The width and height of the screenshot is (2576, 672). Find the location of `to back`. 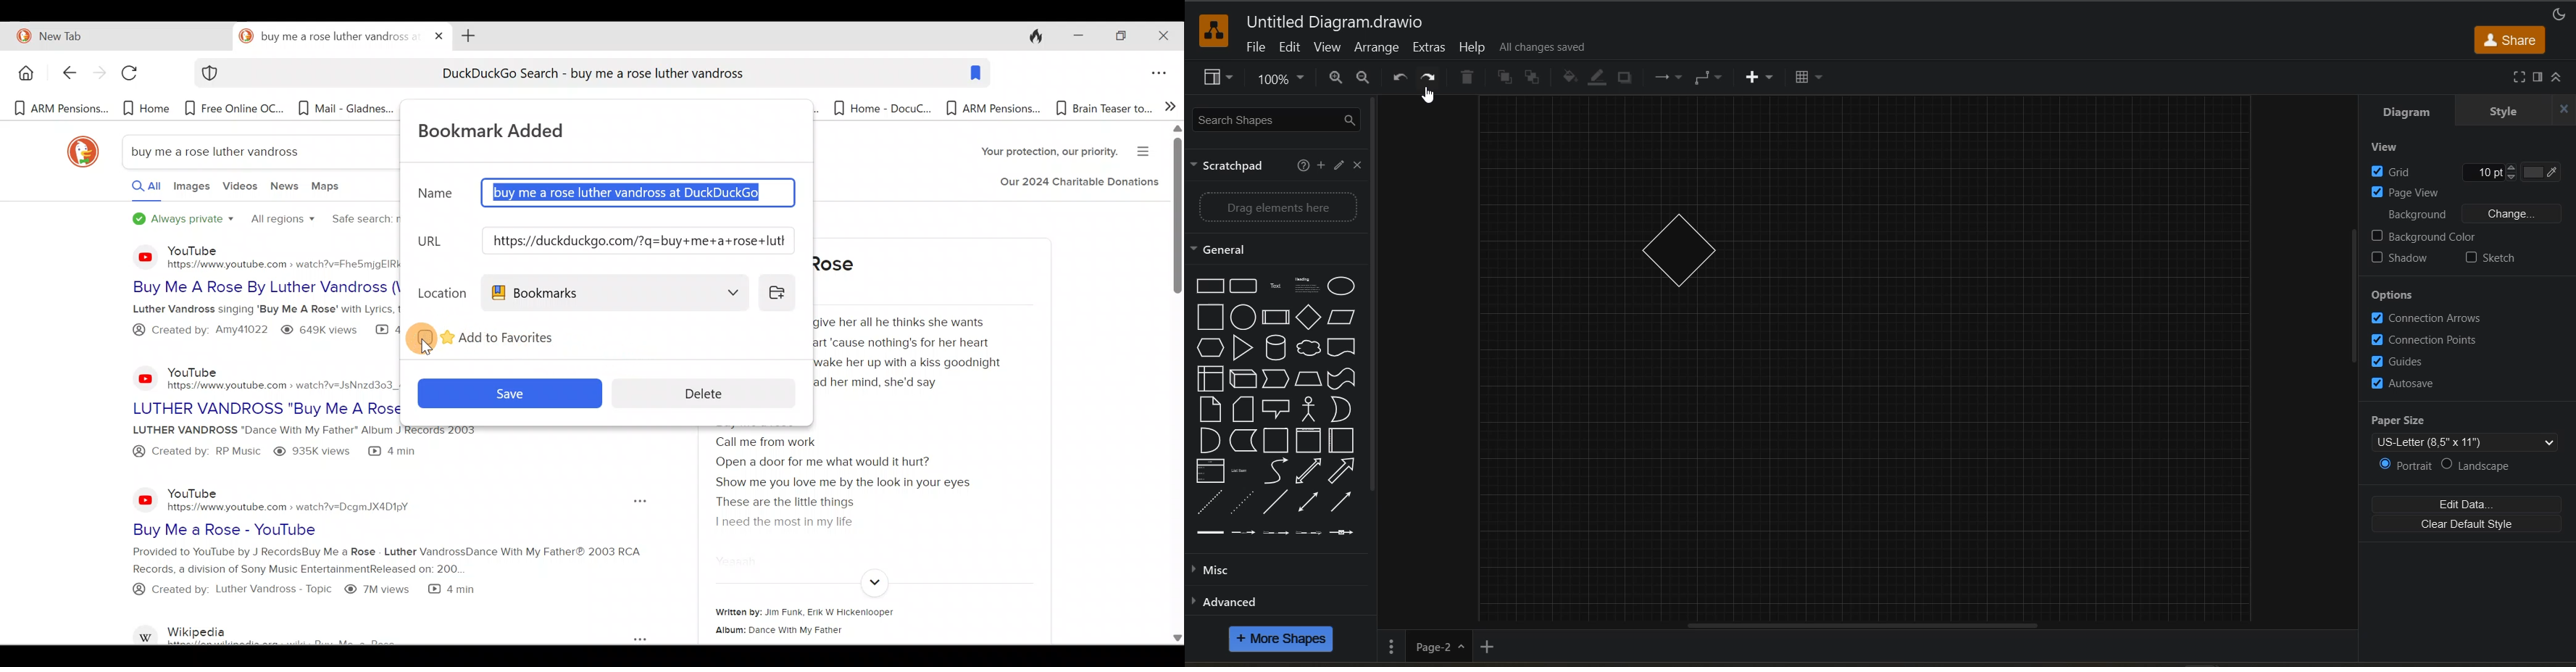

to back is located at coordinates (1533, 76).